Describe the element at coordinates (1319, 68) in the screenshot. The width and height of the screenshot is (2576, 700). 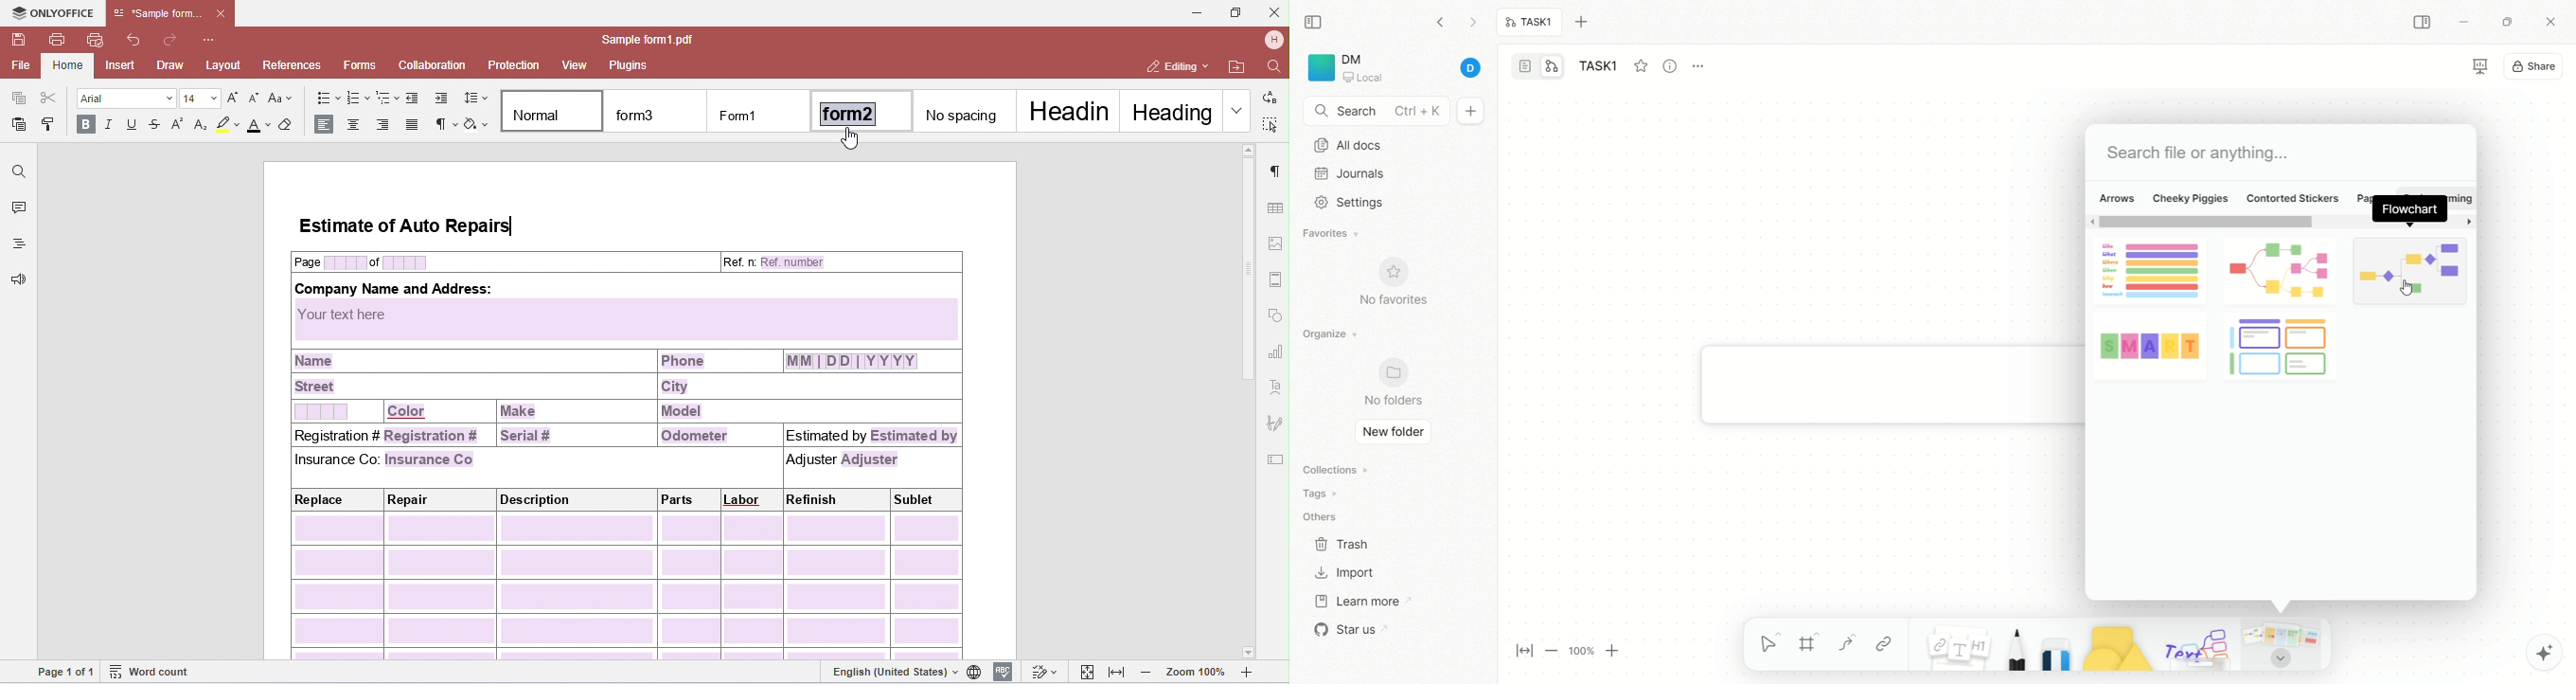
I see `logo` at that location.